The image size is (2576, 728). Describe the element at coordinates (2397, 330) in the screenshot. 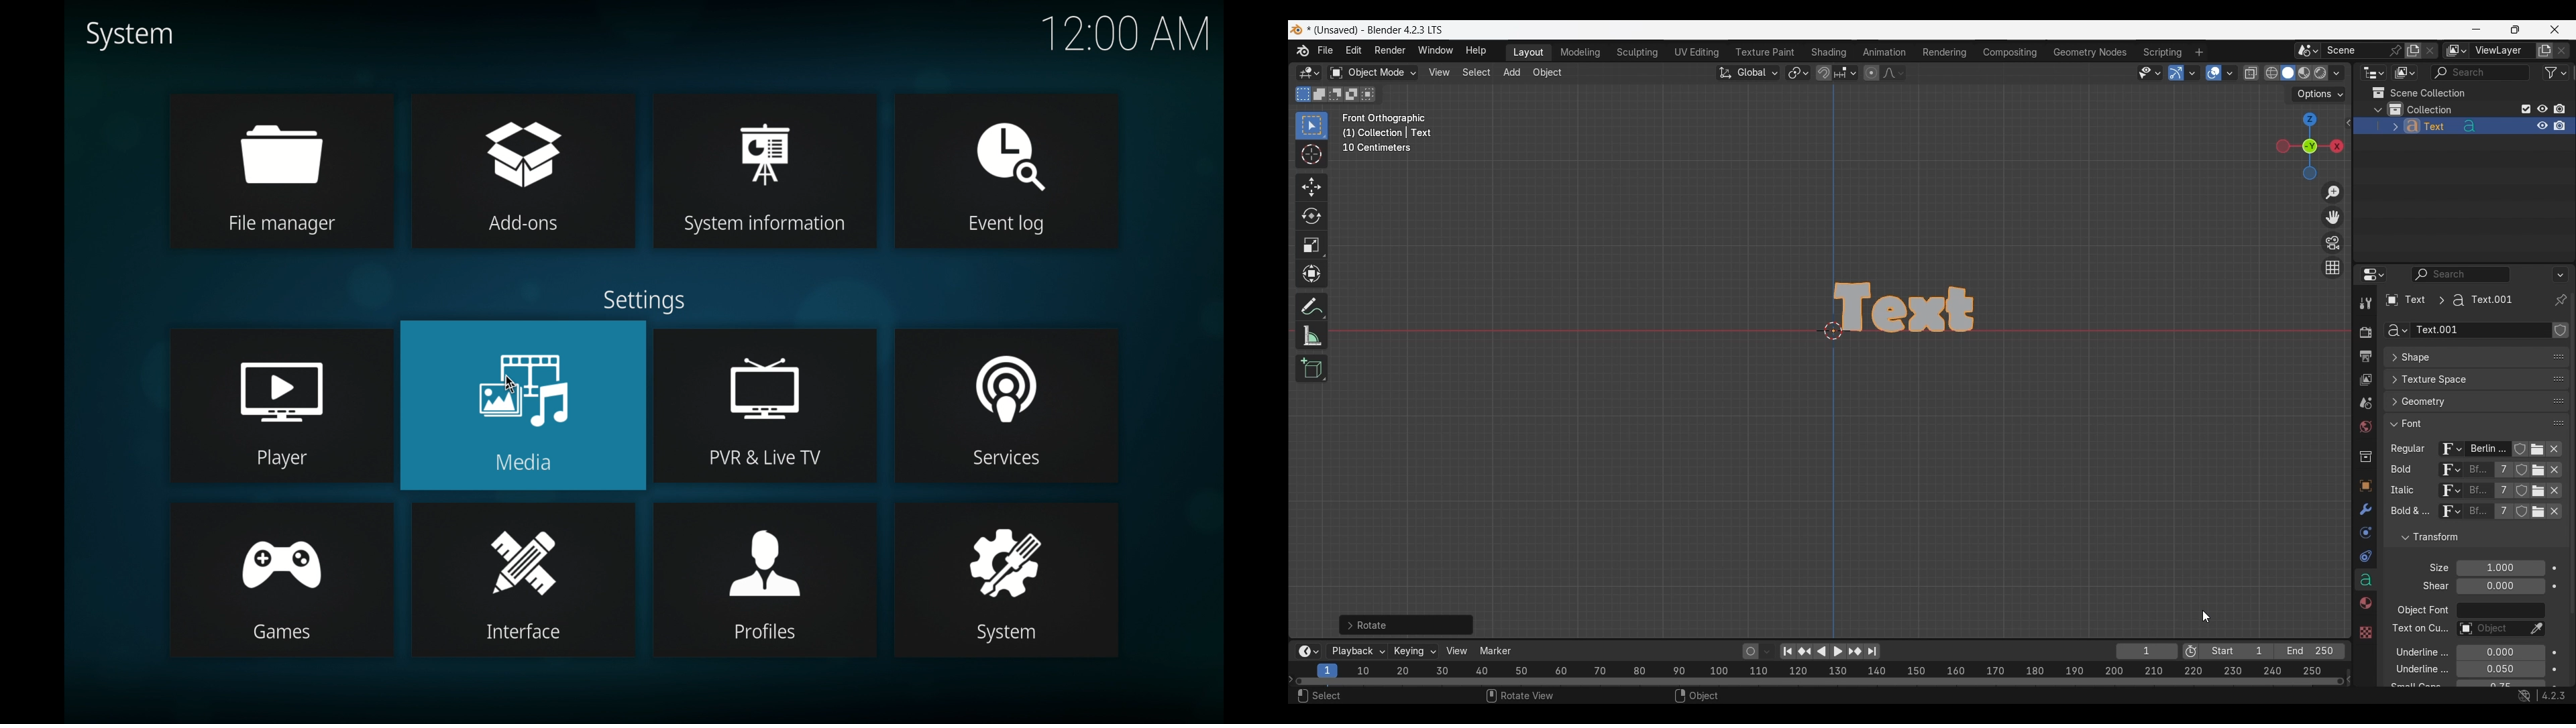

I see `Browse Curve Data to be linked` at that location.